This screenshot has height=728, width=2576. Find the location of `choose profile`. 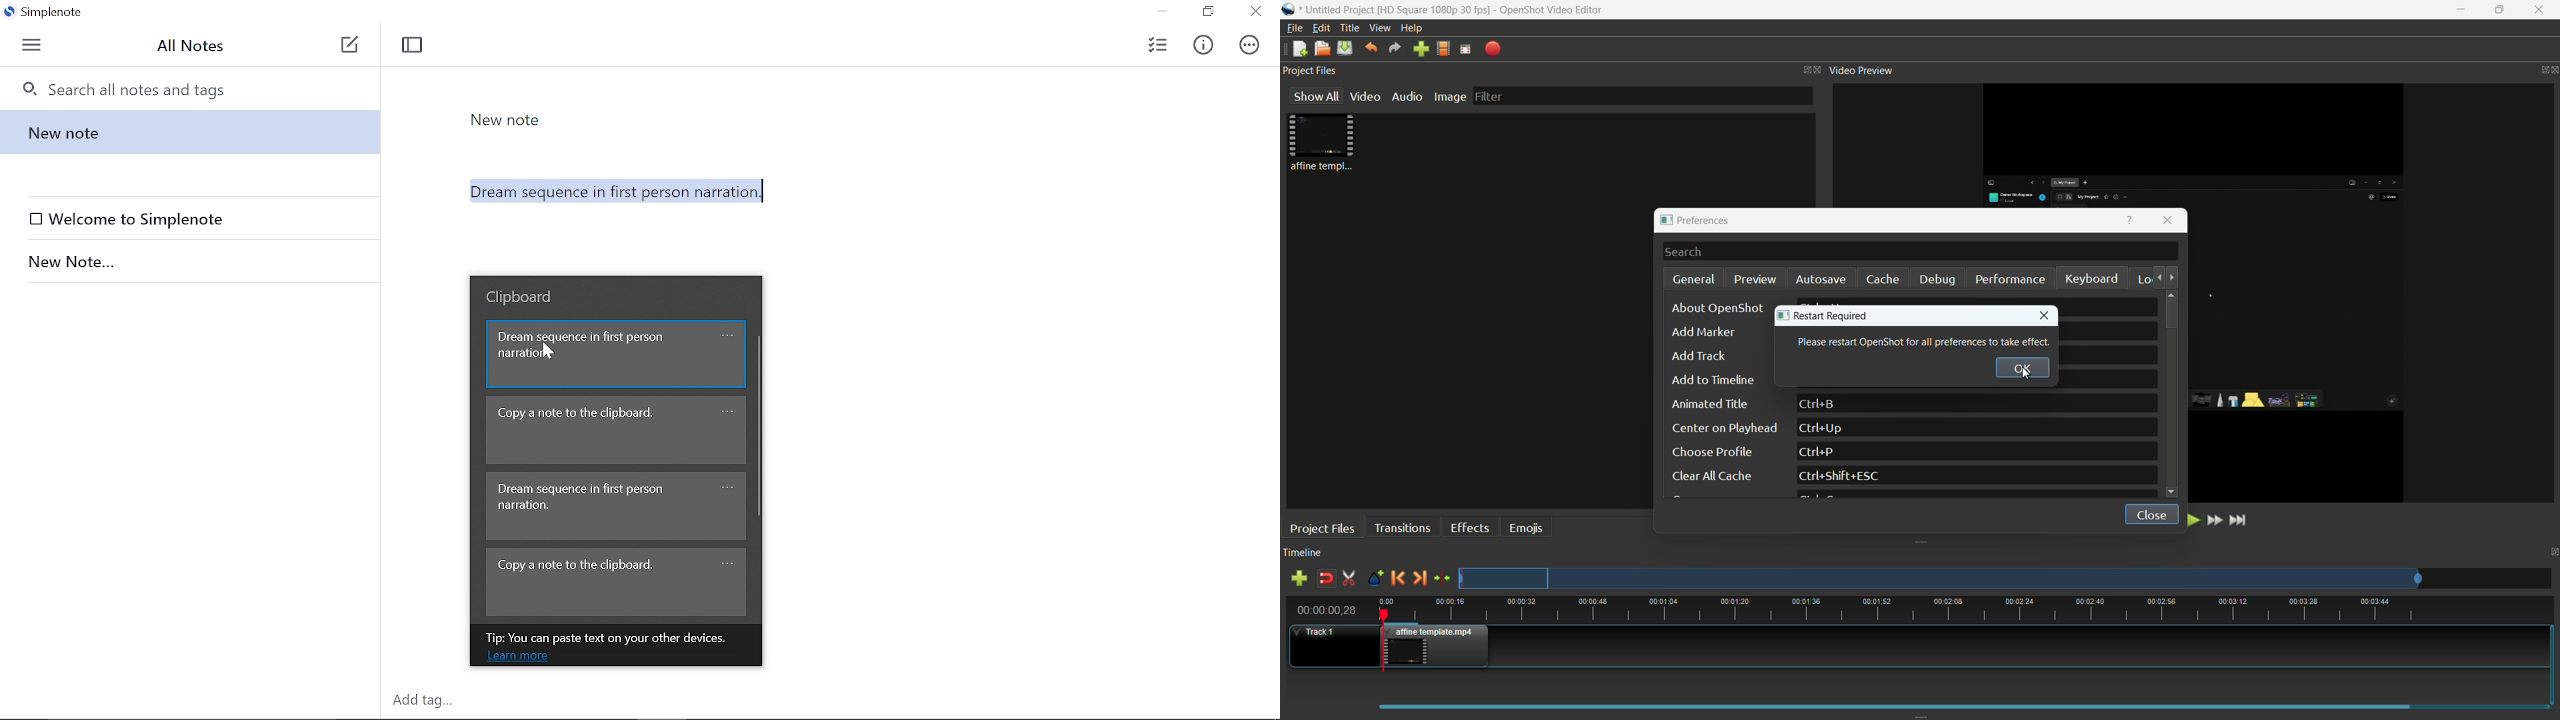

choose profile is located at coordinates (1711, 452).